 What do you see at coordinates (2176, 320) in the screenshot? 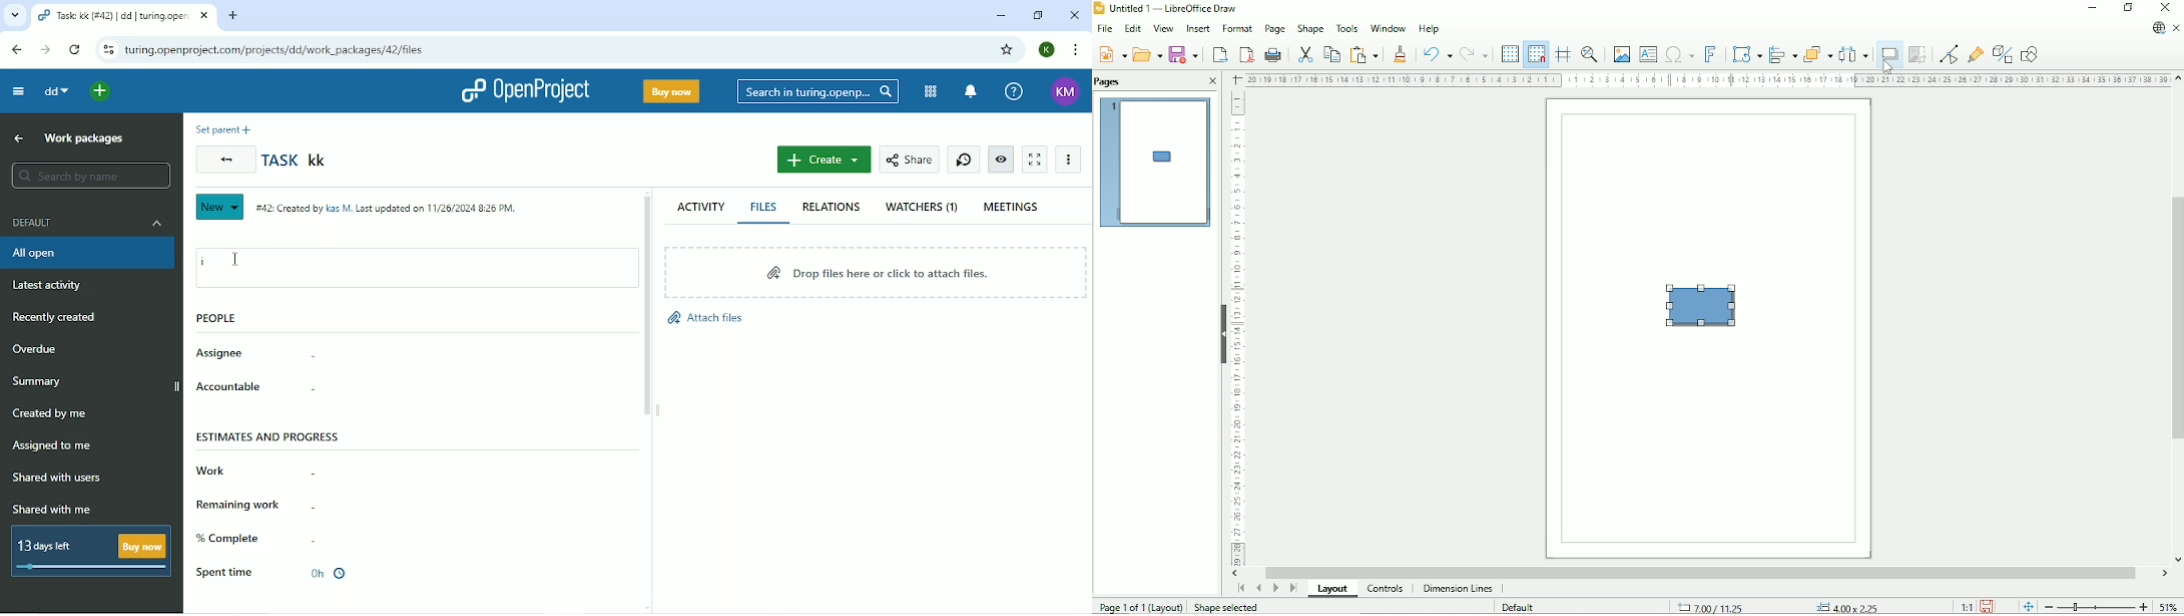
I see `Vertical scrollbar` at bounding box center [2176, 320].